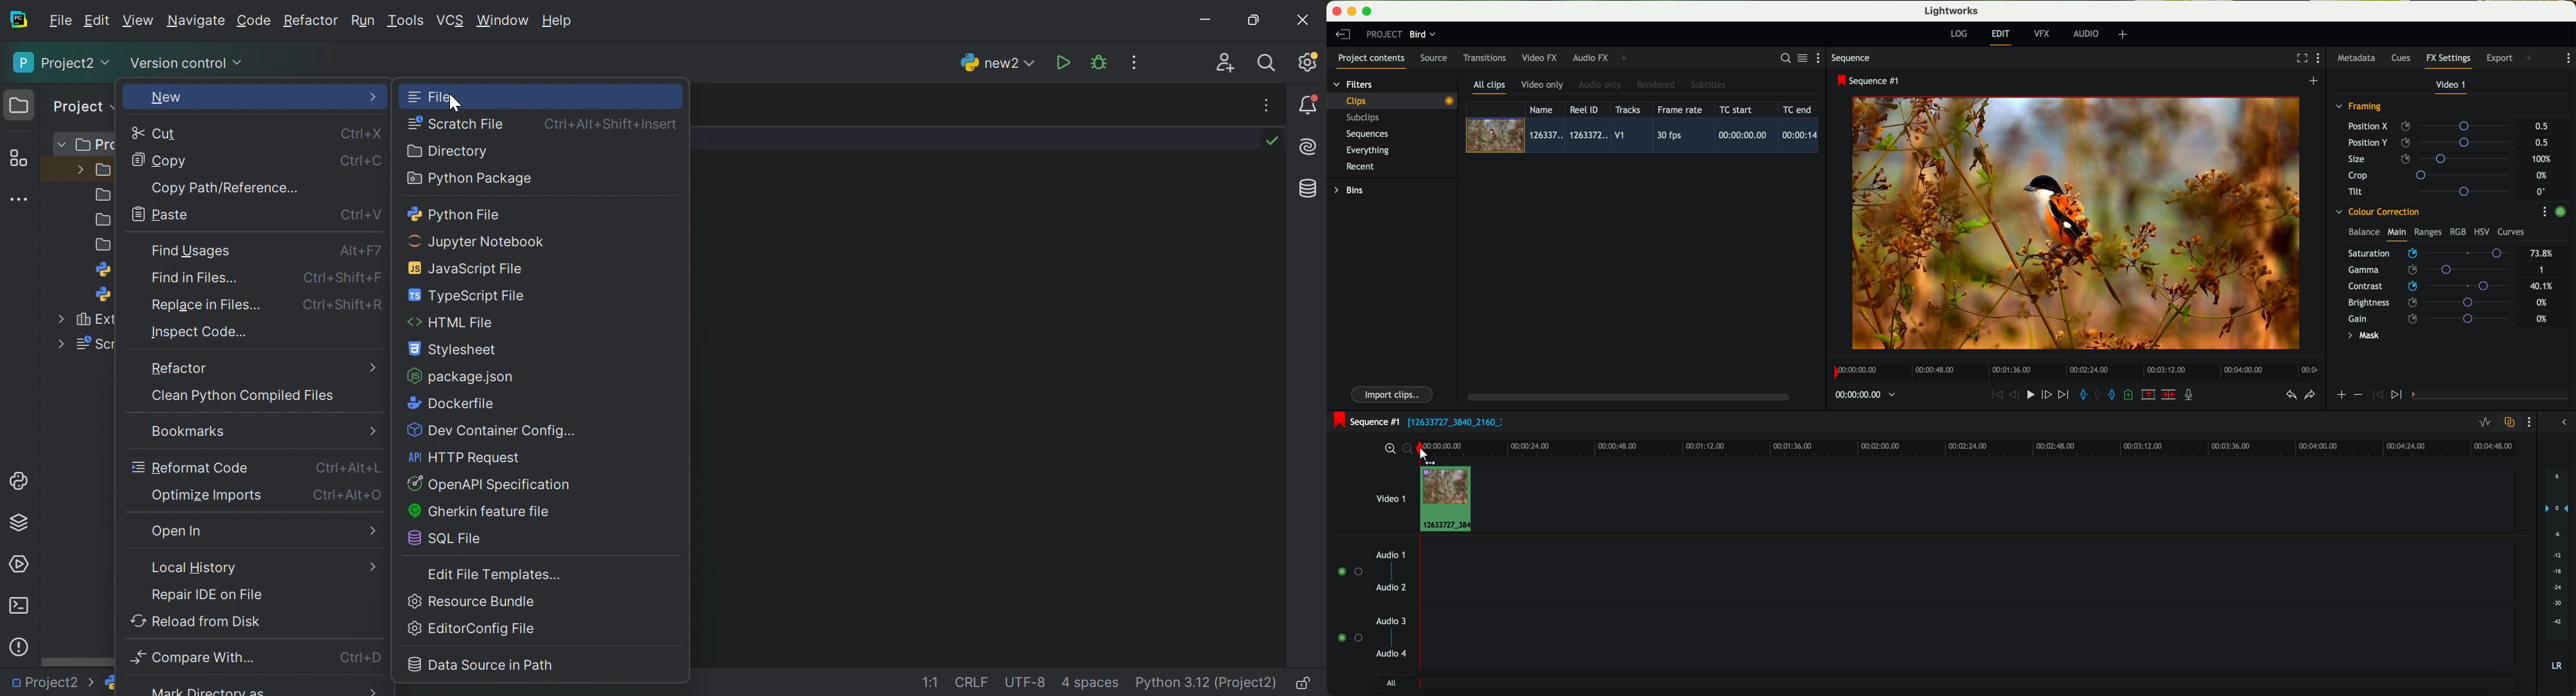 The width and height of the screenshot is (2576, 700). Describe the element at coordinates (1426, 458) in the screenshot. I see `click on the time bar` at that location.